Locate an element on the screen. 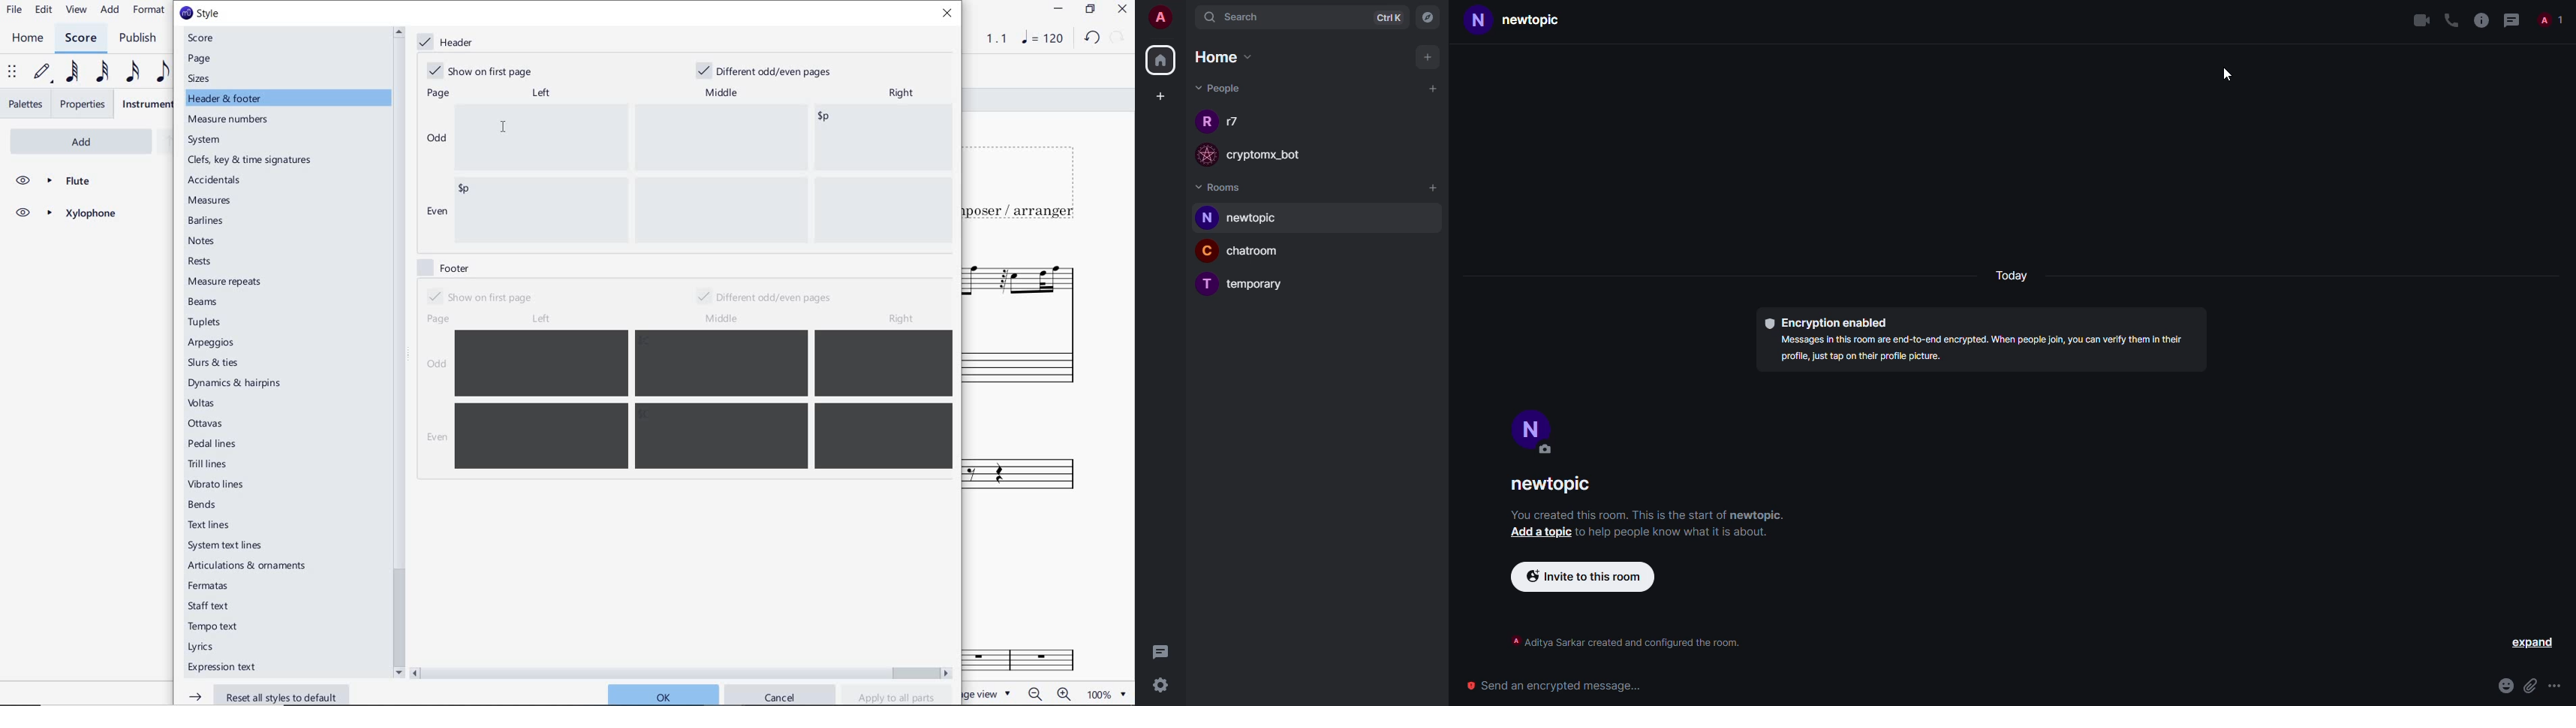  newtopic is located at coordinates (1529, 23).